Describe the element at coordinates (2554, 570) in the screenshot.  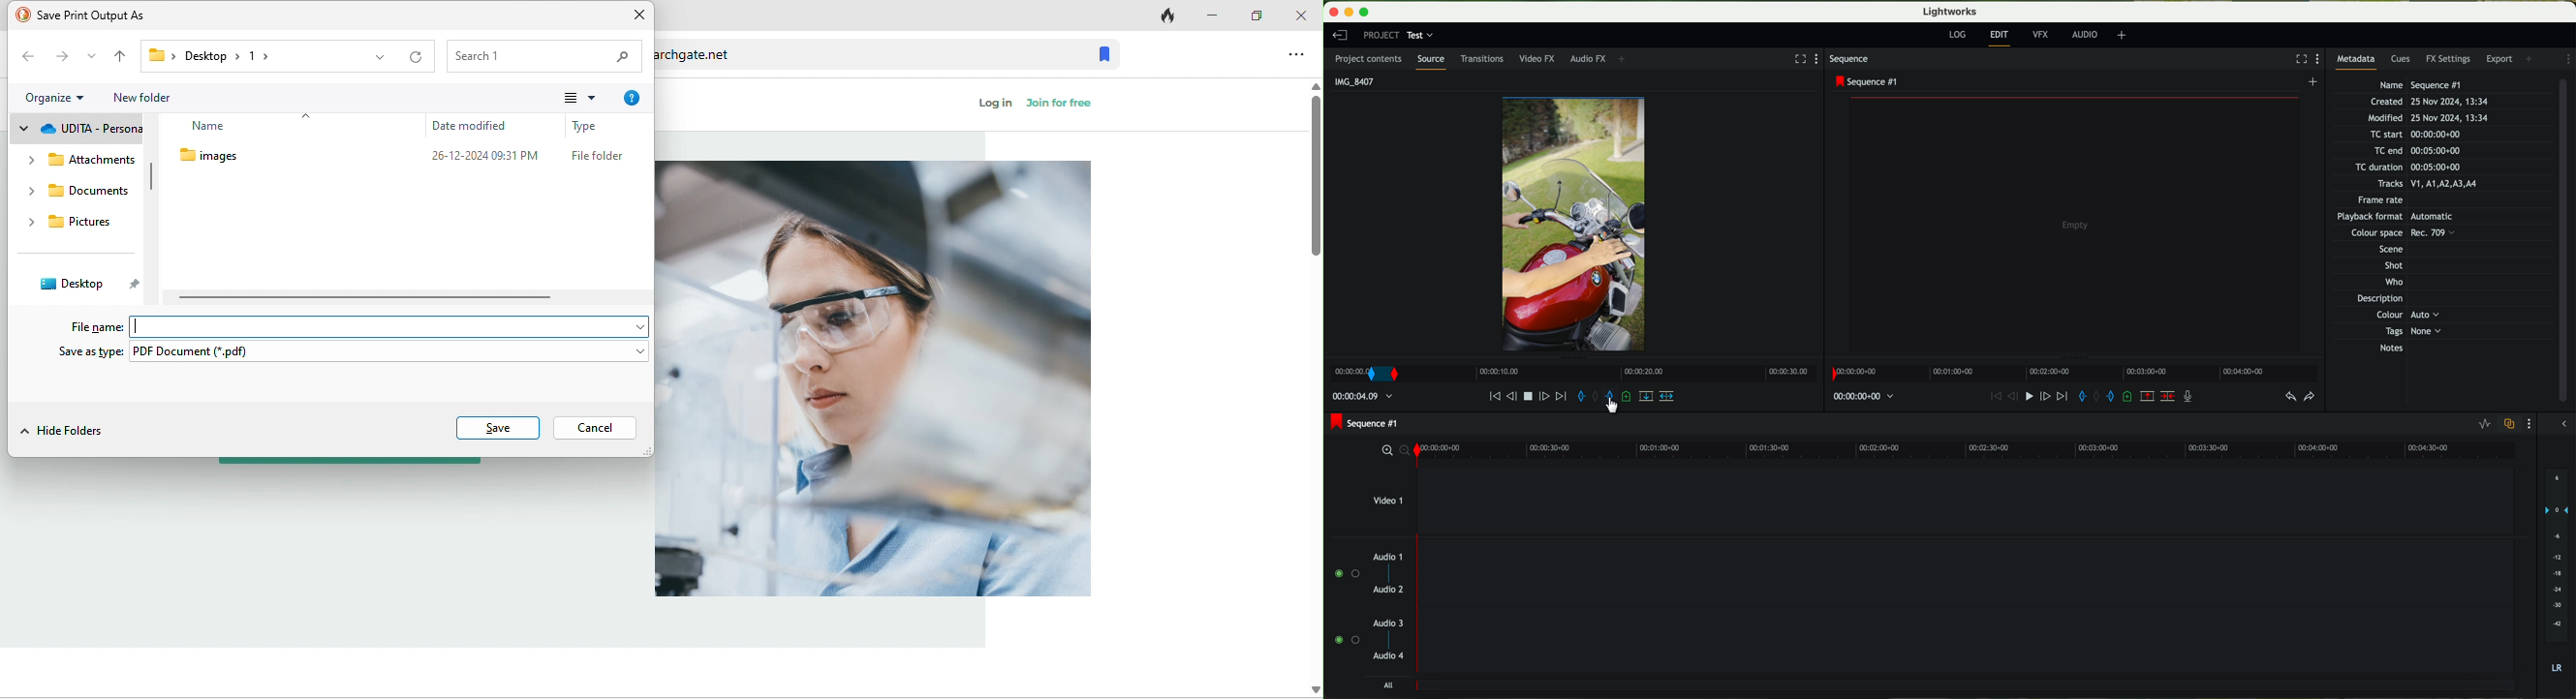
I see `audio output level (dB)` at that location.